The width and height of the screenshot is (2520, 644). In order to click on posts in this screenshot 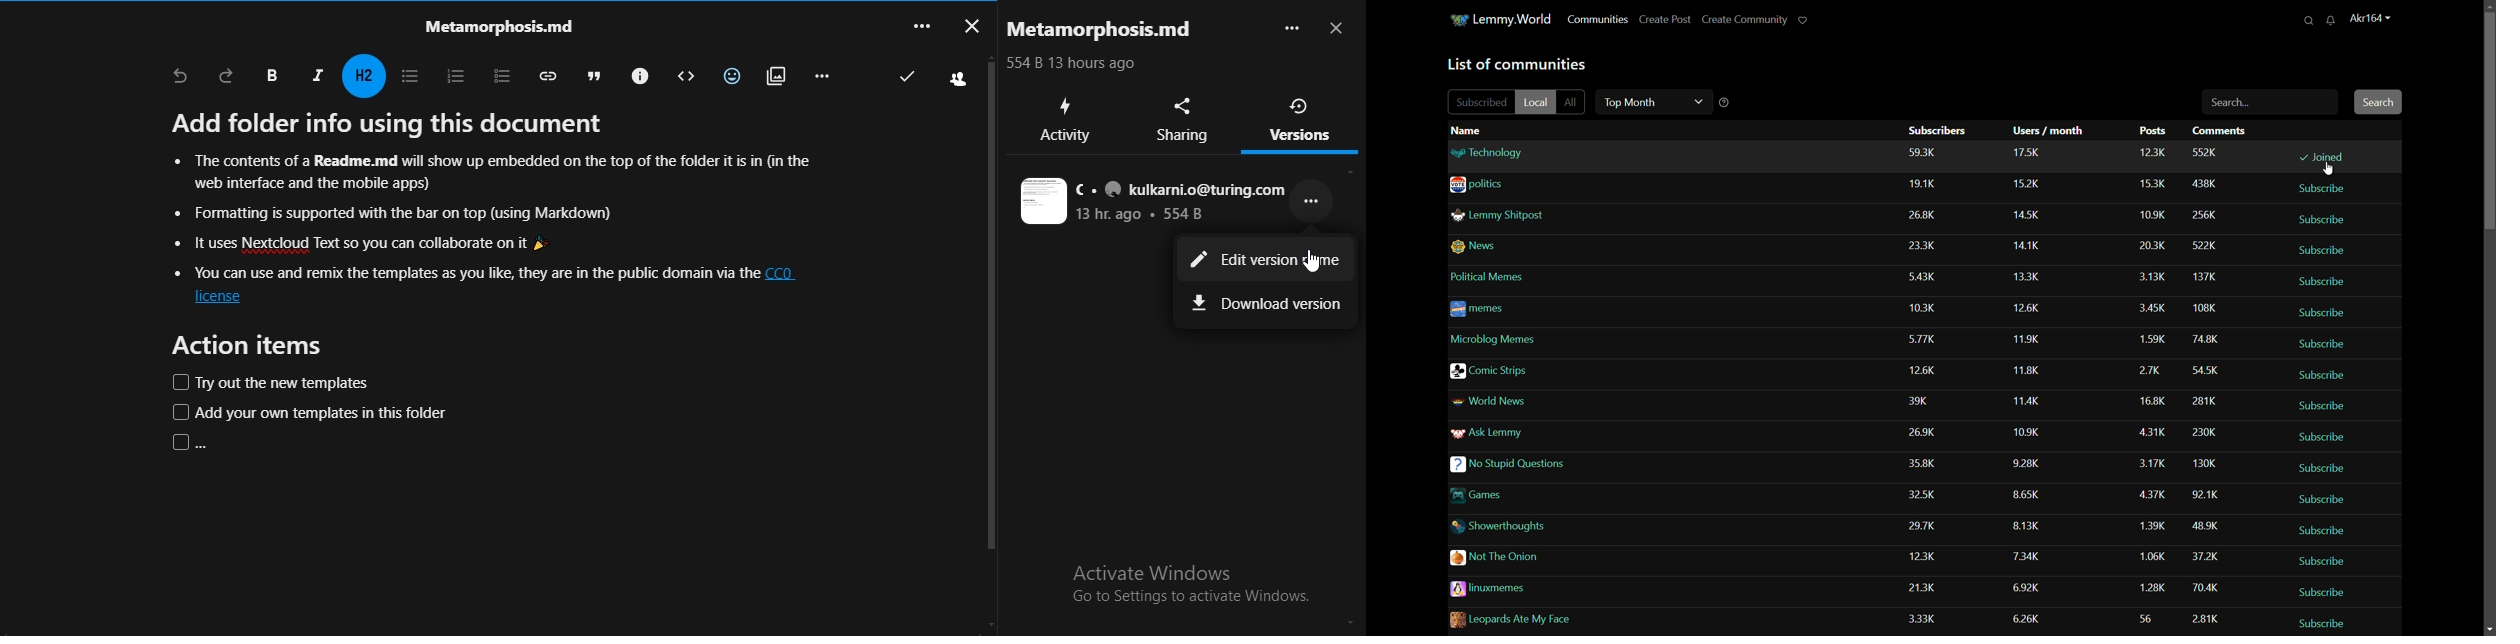, I will do `click(2150, 554)`.